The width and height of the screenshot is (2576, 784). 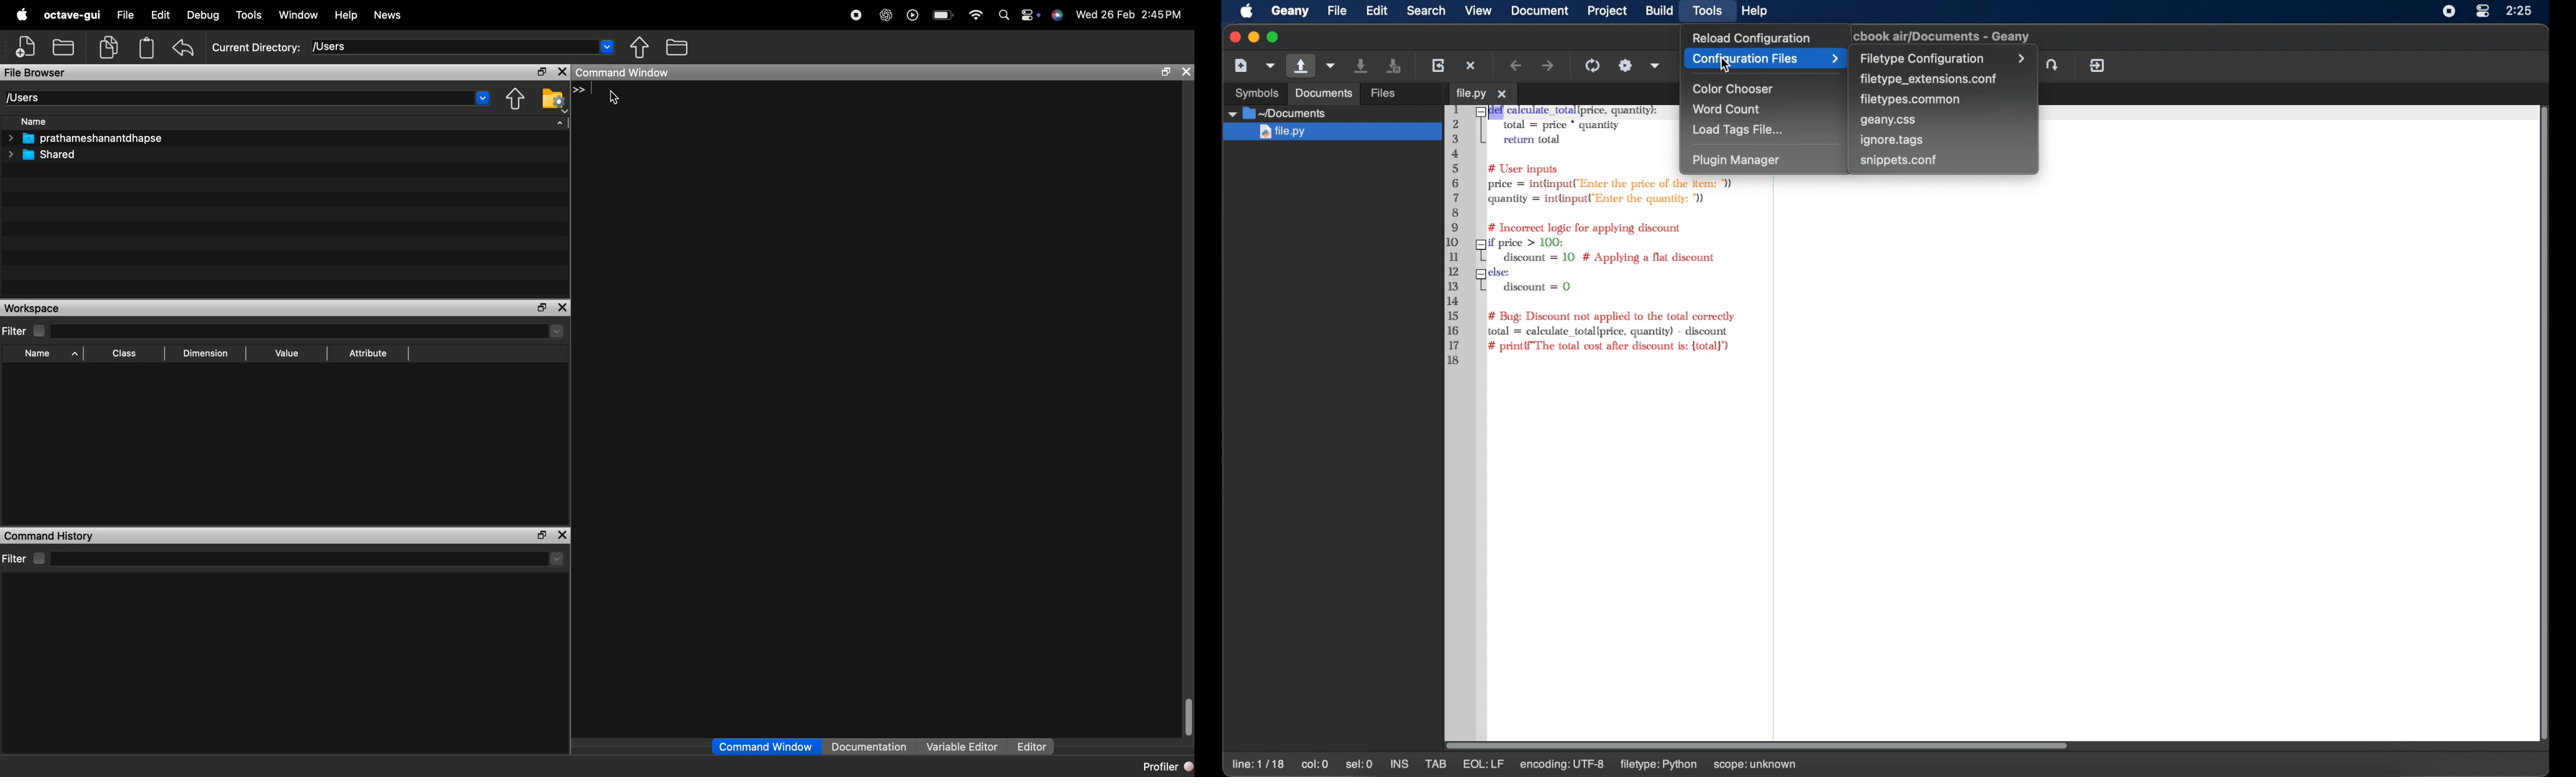 I want to click on python syntax, so click(x=1556, y=236).